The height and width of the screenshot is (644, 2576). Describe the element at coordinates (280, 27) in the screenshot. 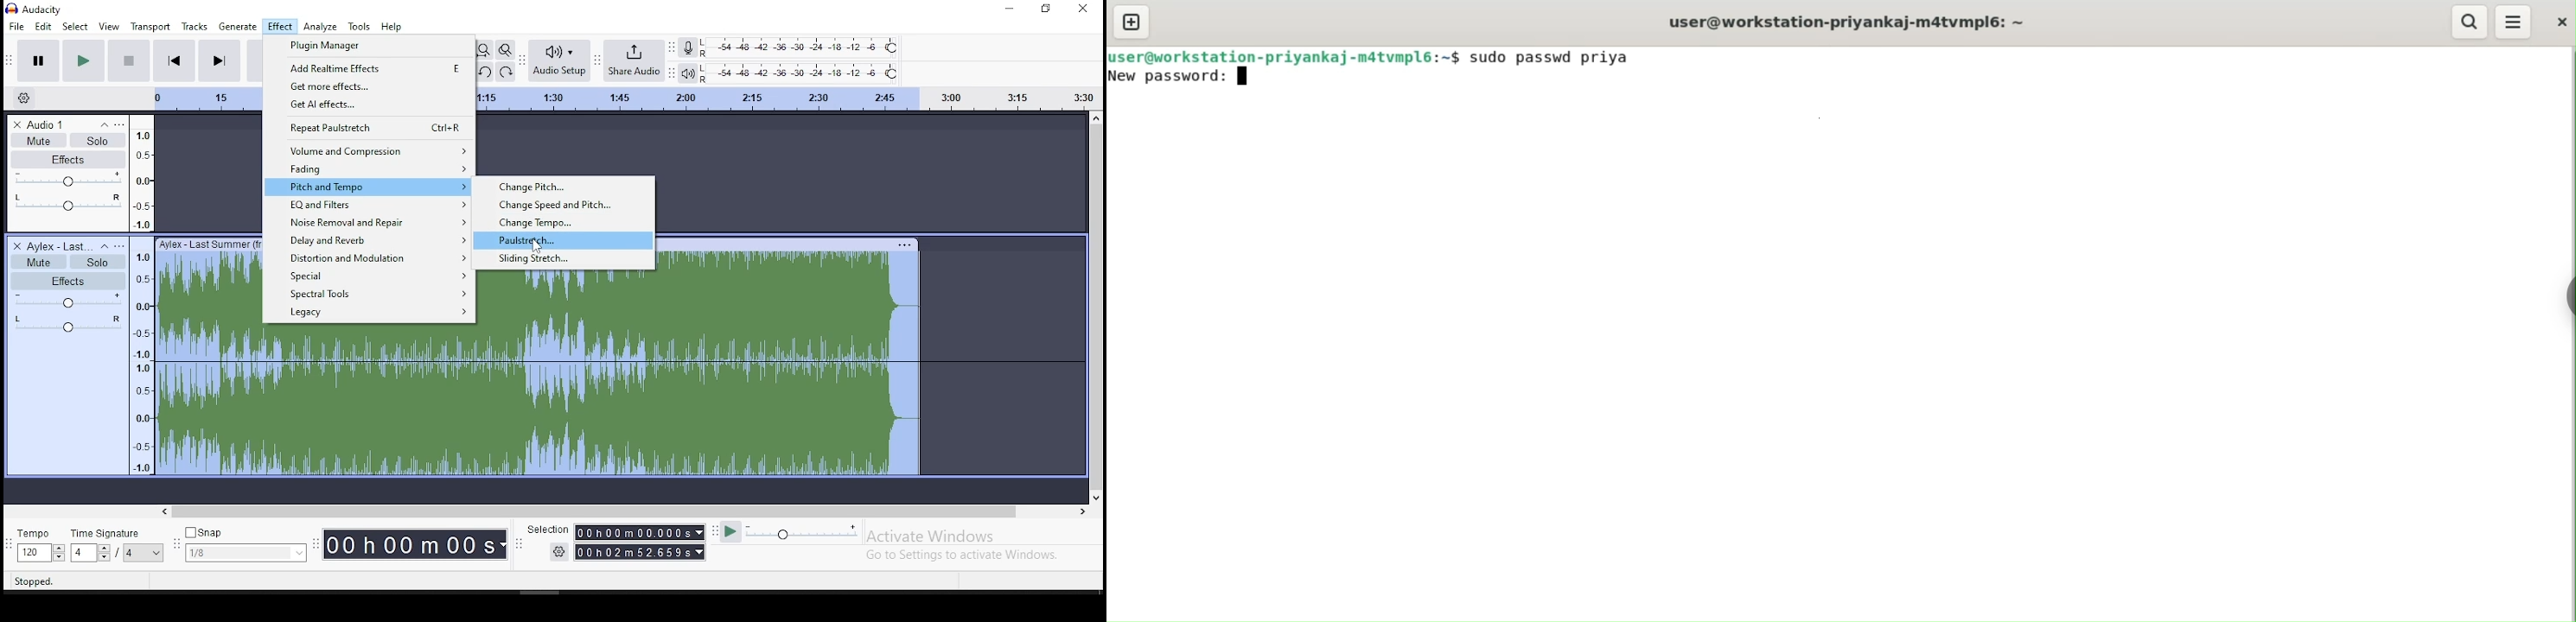

I see `effect` at that location.